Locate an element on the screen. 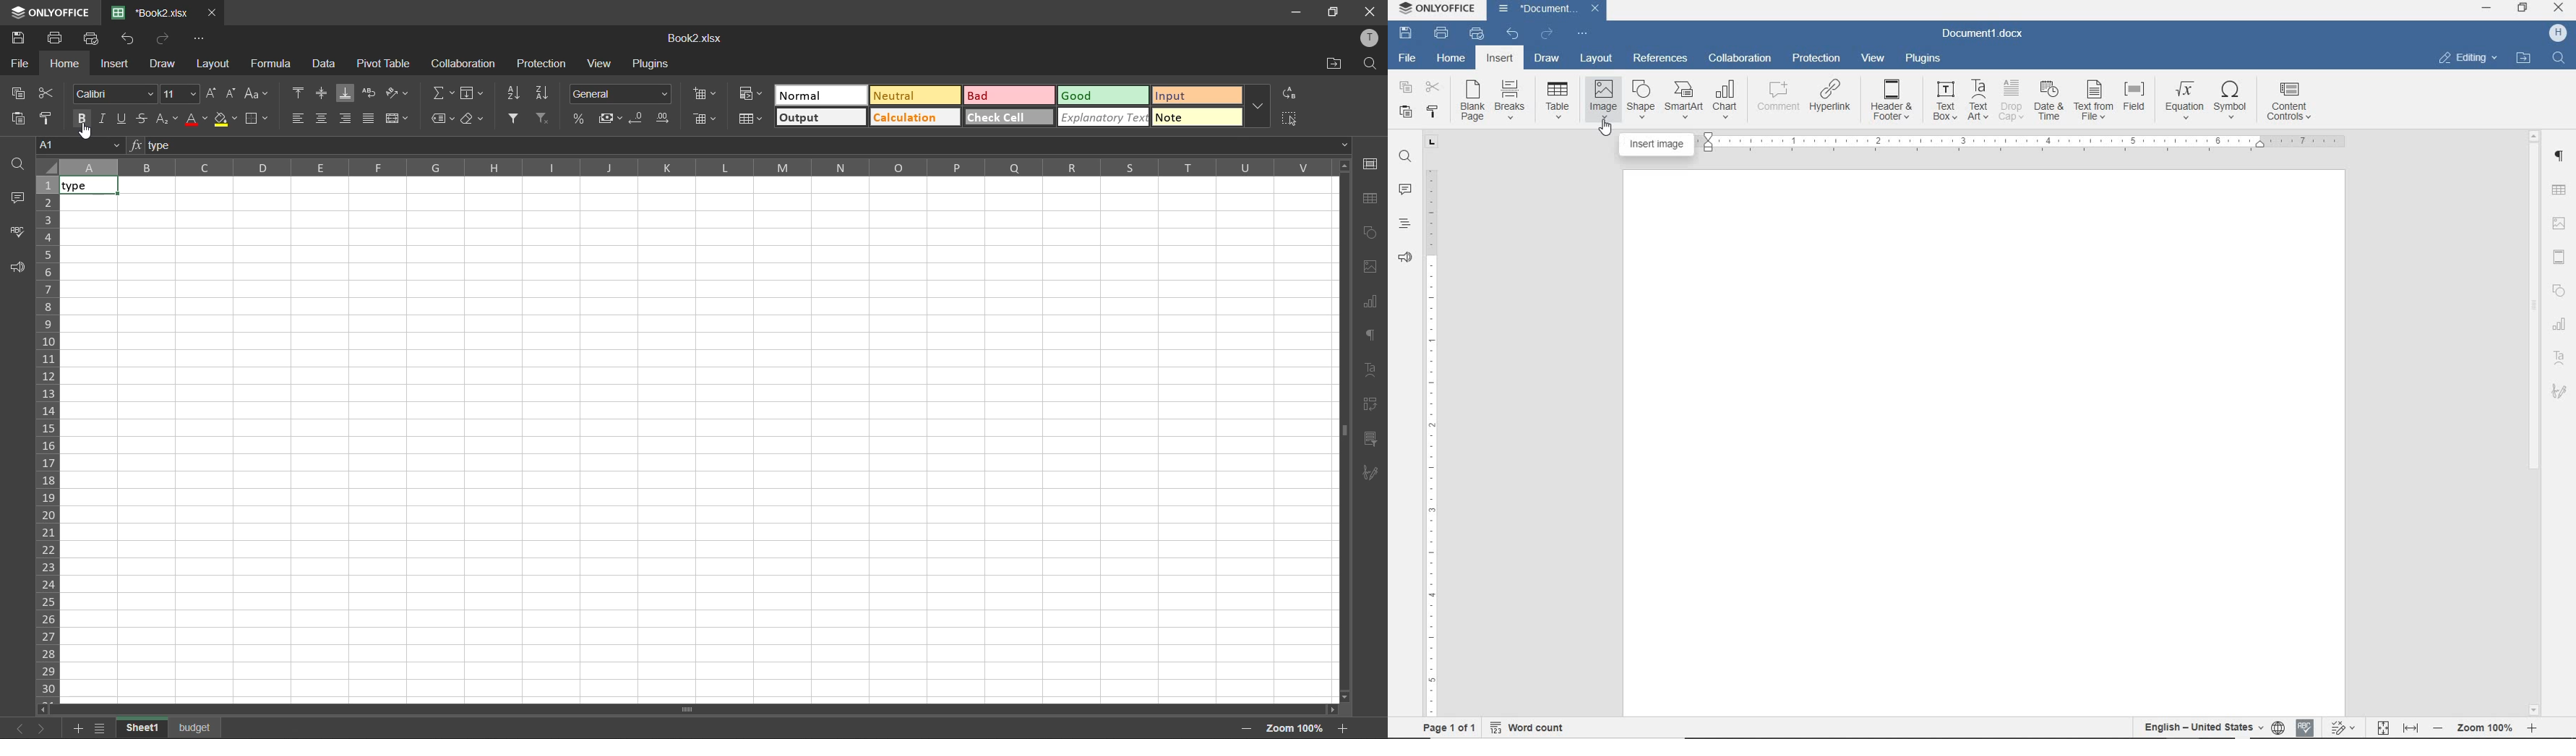  draw is located at coordinates (164, 64).